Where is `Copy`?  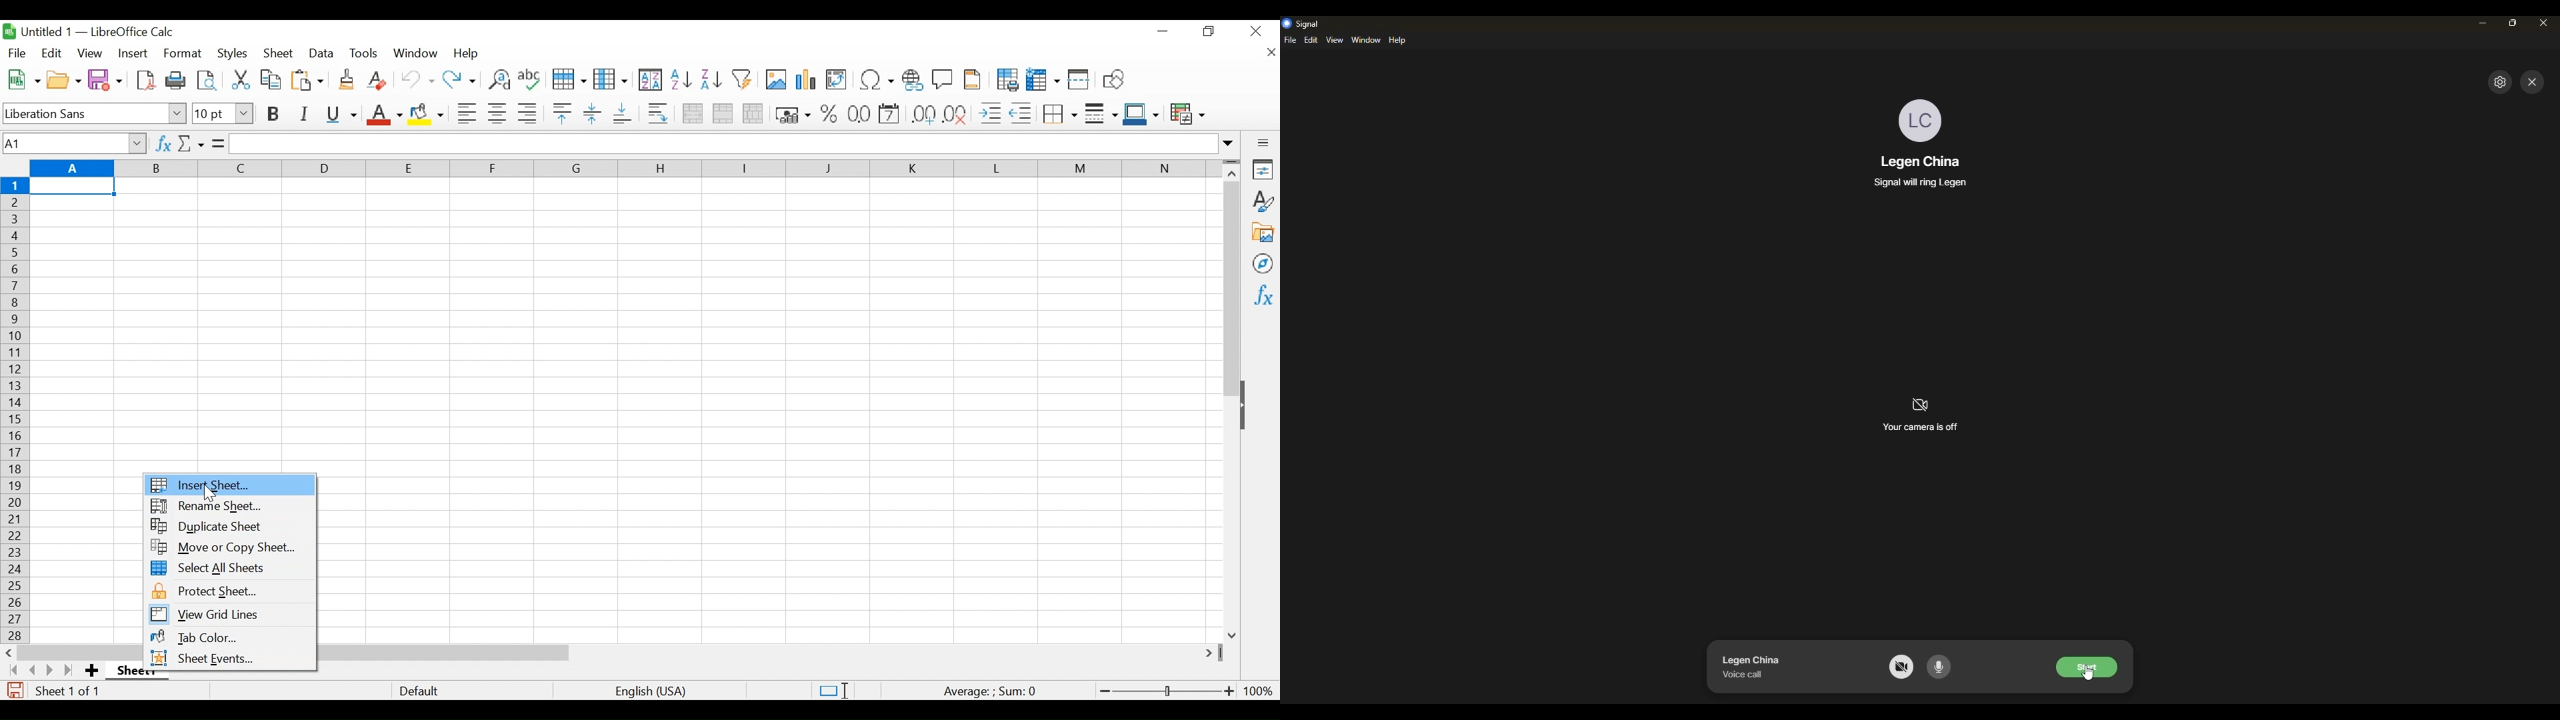
Copy is located at coordinates (271, 79).